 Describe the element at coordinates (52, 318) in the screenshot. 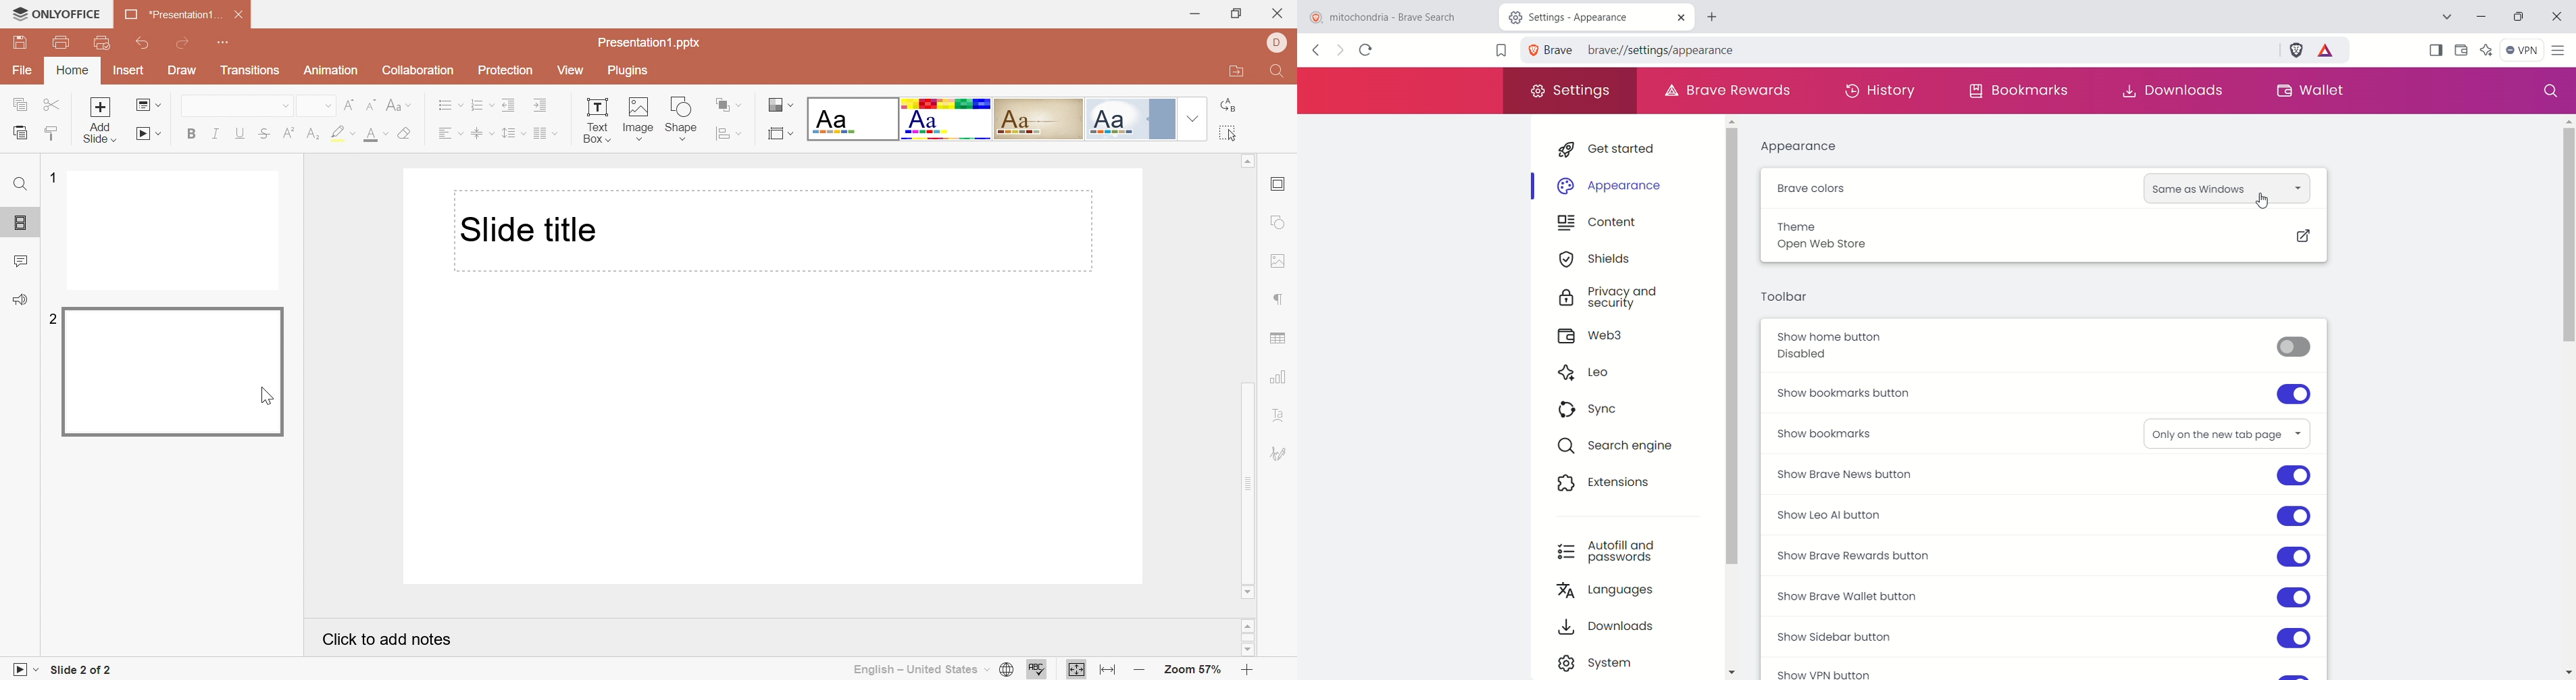

I see `2` at that location.